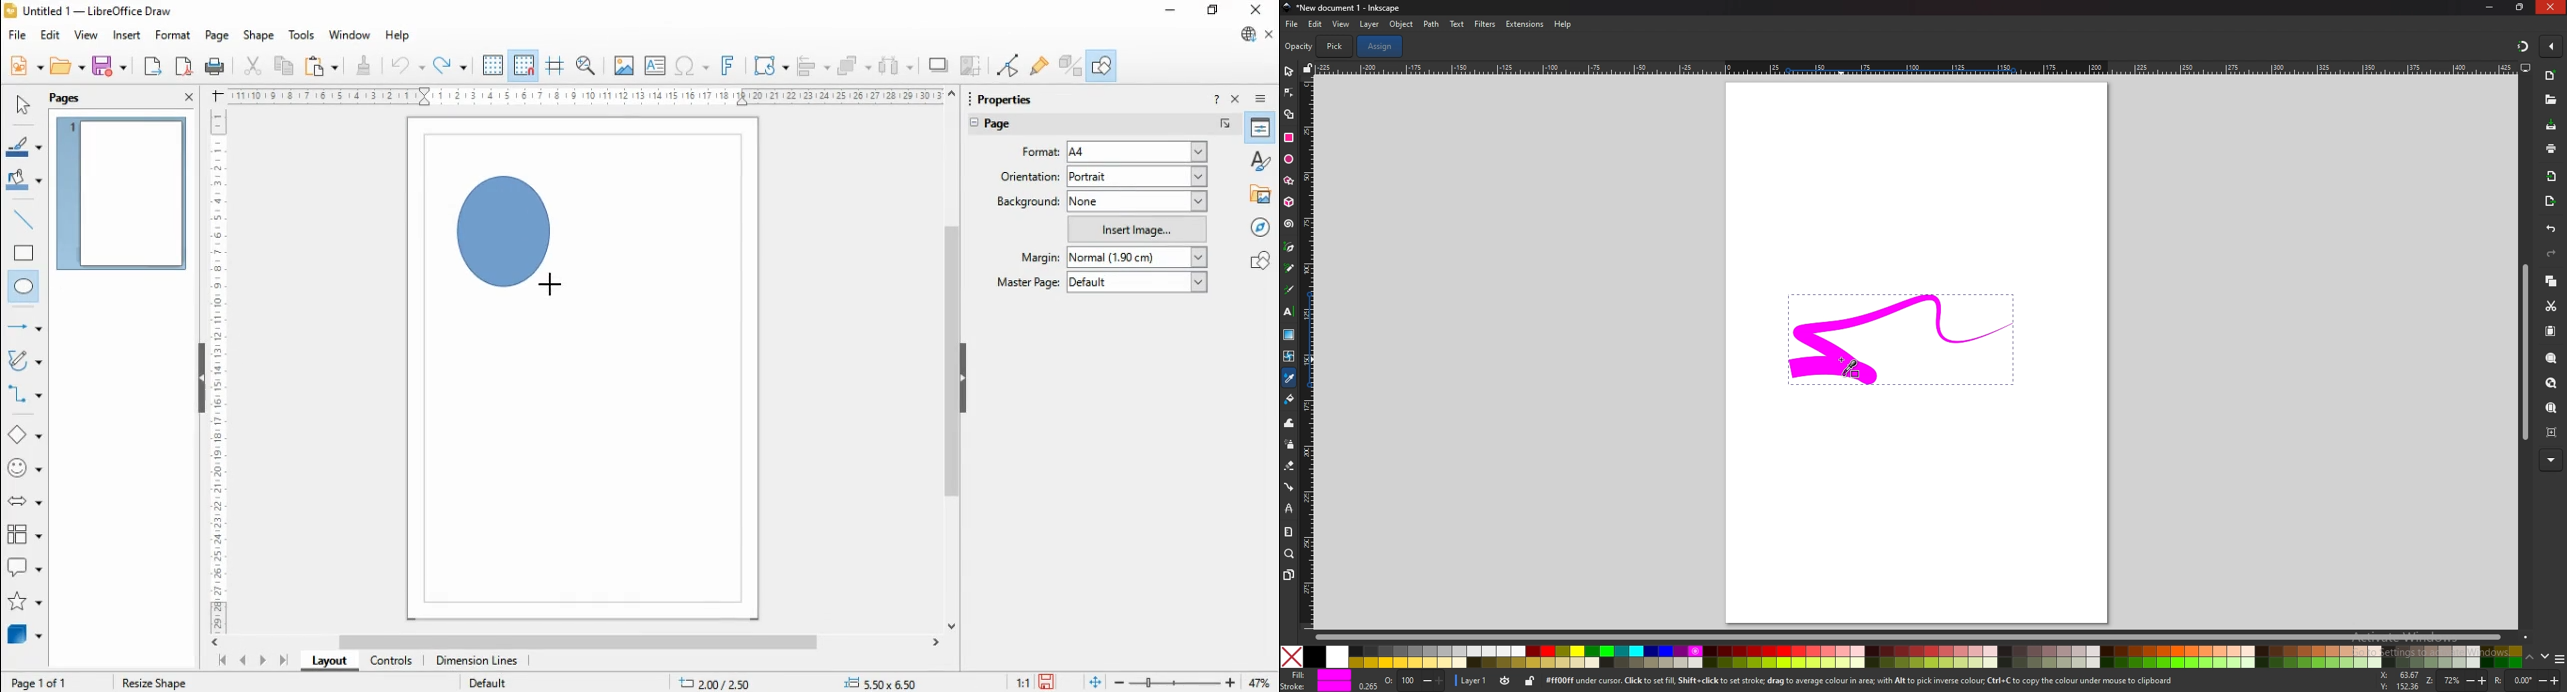 This screenshot has width=2576, height=700. I want to click on minimize, so click(1172, 10).